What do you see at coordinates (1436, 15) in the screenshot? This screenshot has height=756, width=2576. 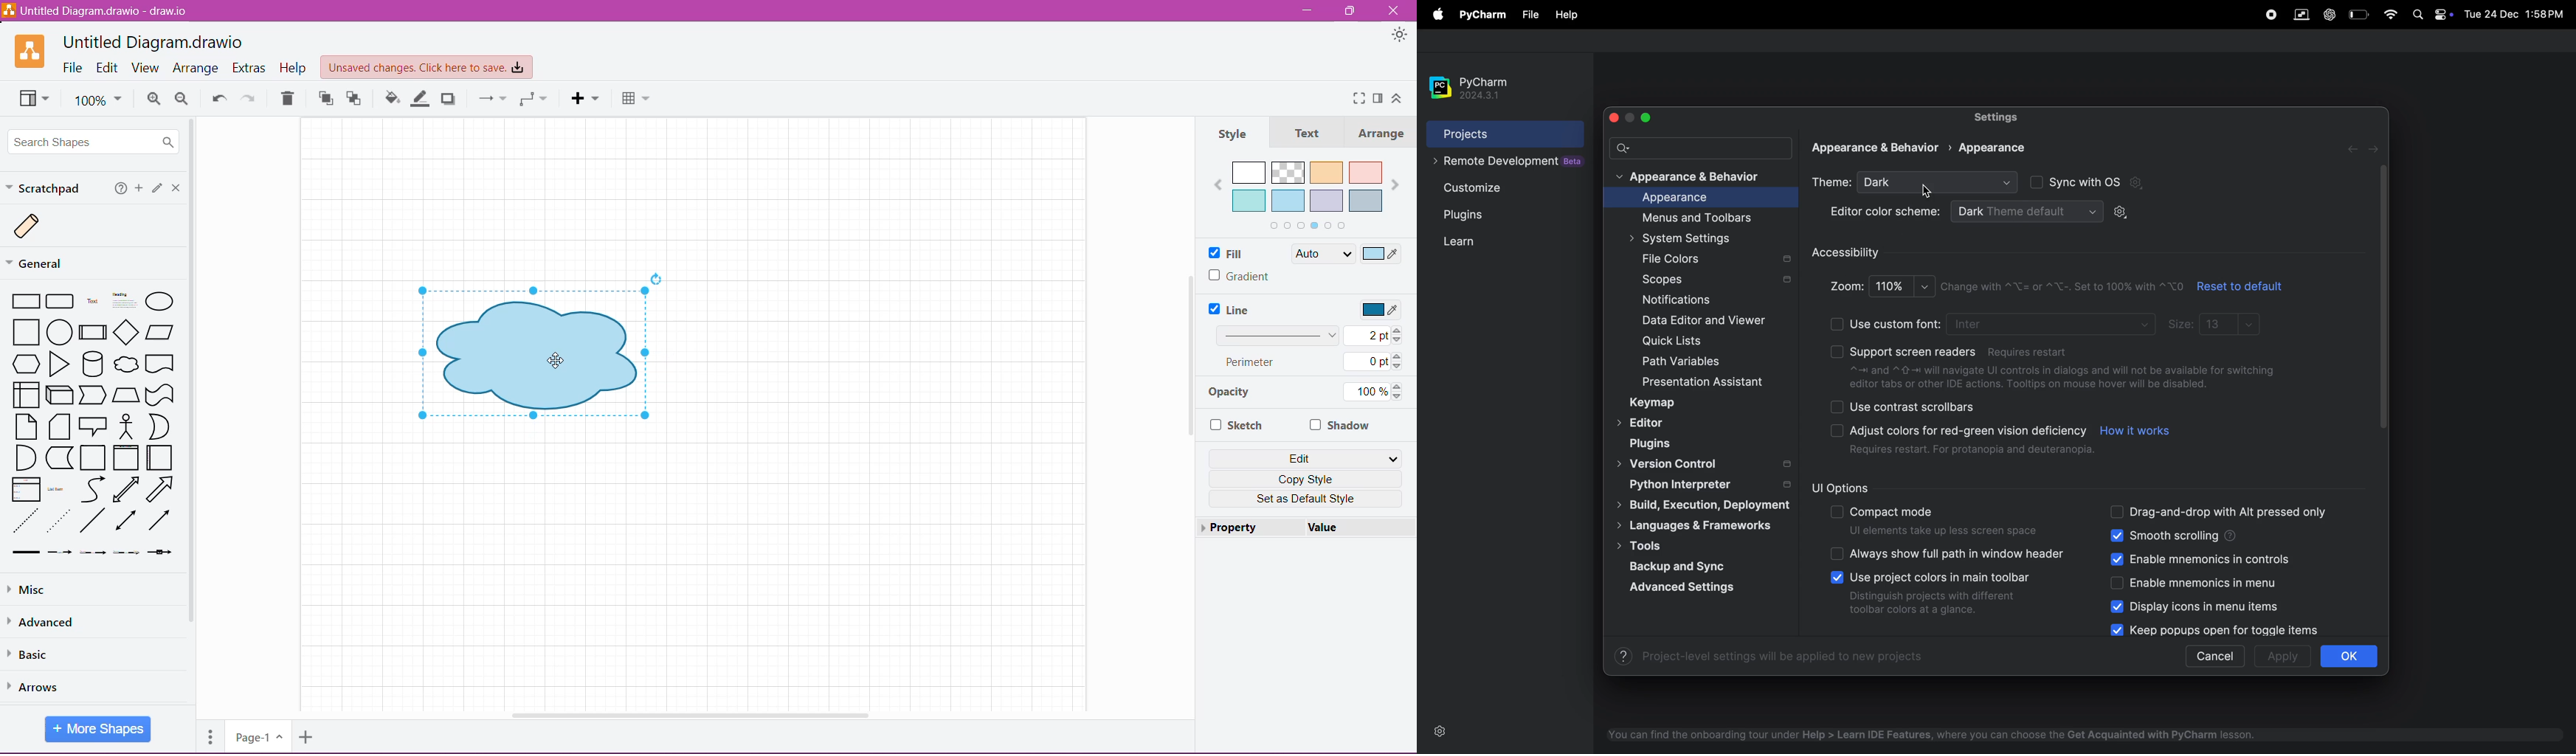 I see `file menu` at bounding box center [1436, 15].